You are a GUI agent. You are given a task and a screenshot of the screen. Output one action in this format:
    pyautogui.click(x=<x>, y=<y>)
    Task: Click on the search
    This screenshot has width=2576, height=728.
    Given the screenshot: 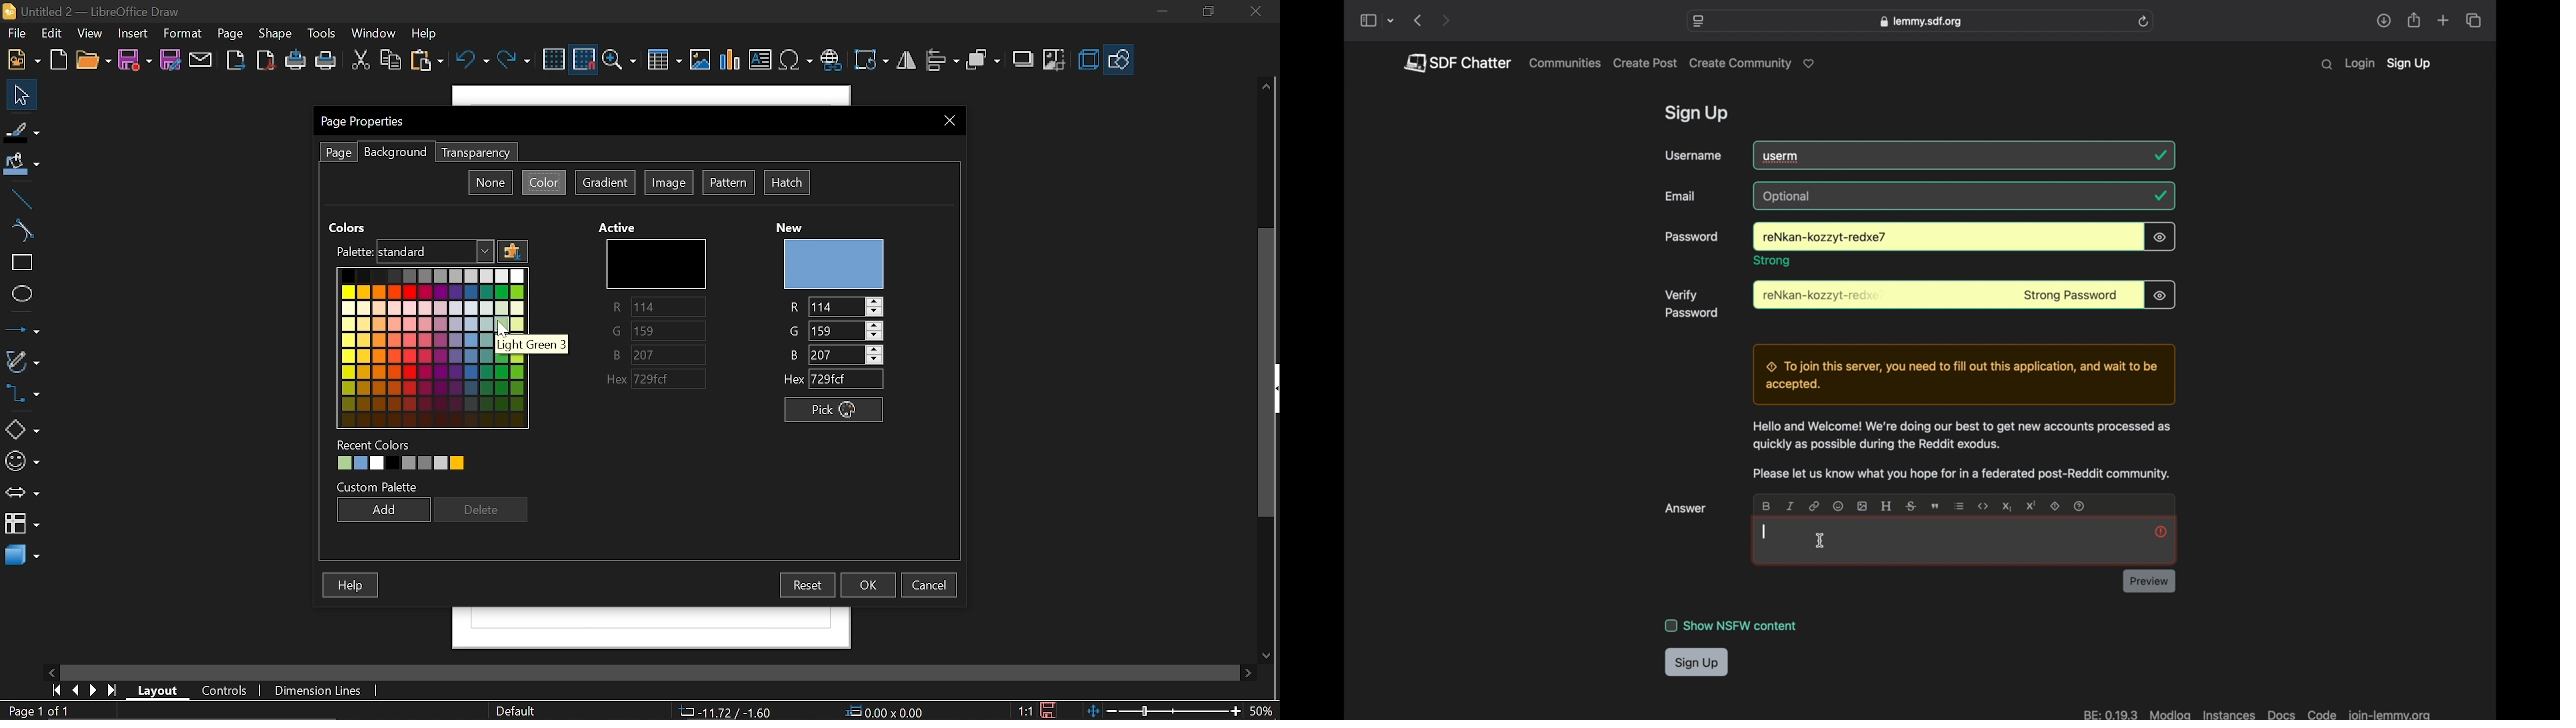 What is the action you would take?
    pyautogui.click(x=2327, y=65)
    